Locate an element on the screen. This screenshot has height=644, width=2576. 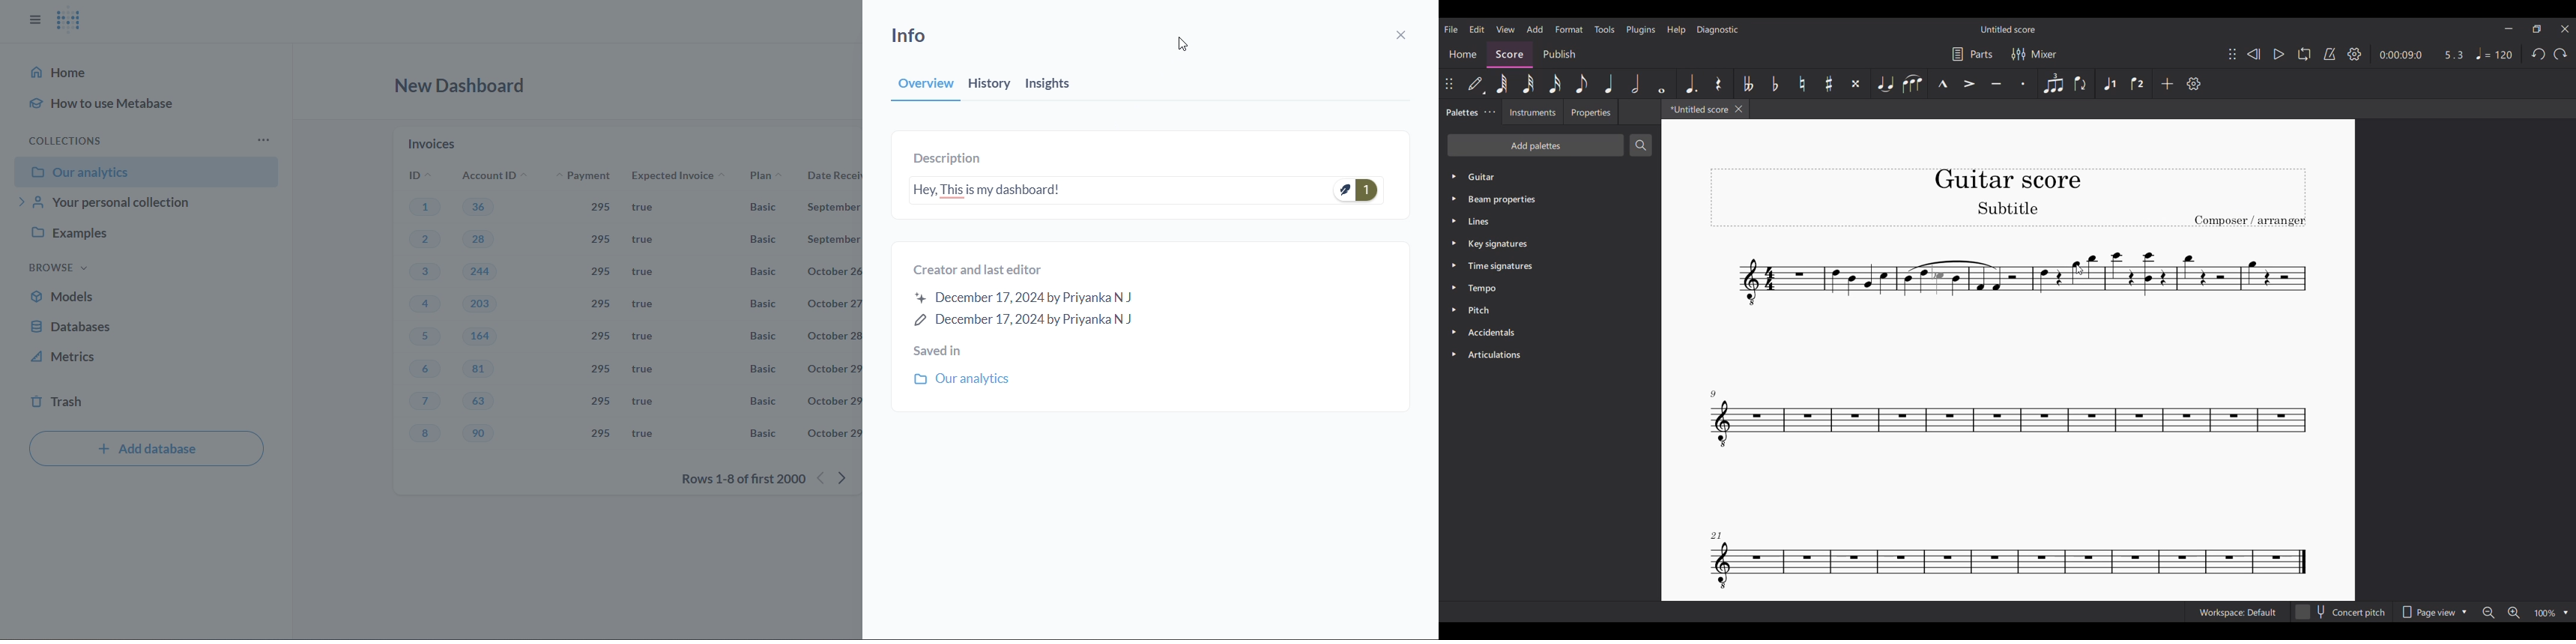
Parts settings is located at coordinates (1972, 54).